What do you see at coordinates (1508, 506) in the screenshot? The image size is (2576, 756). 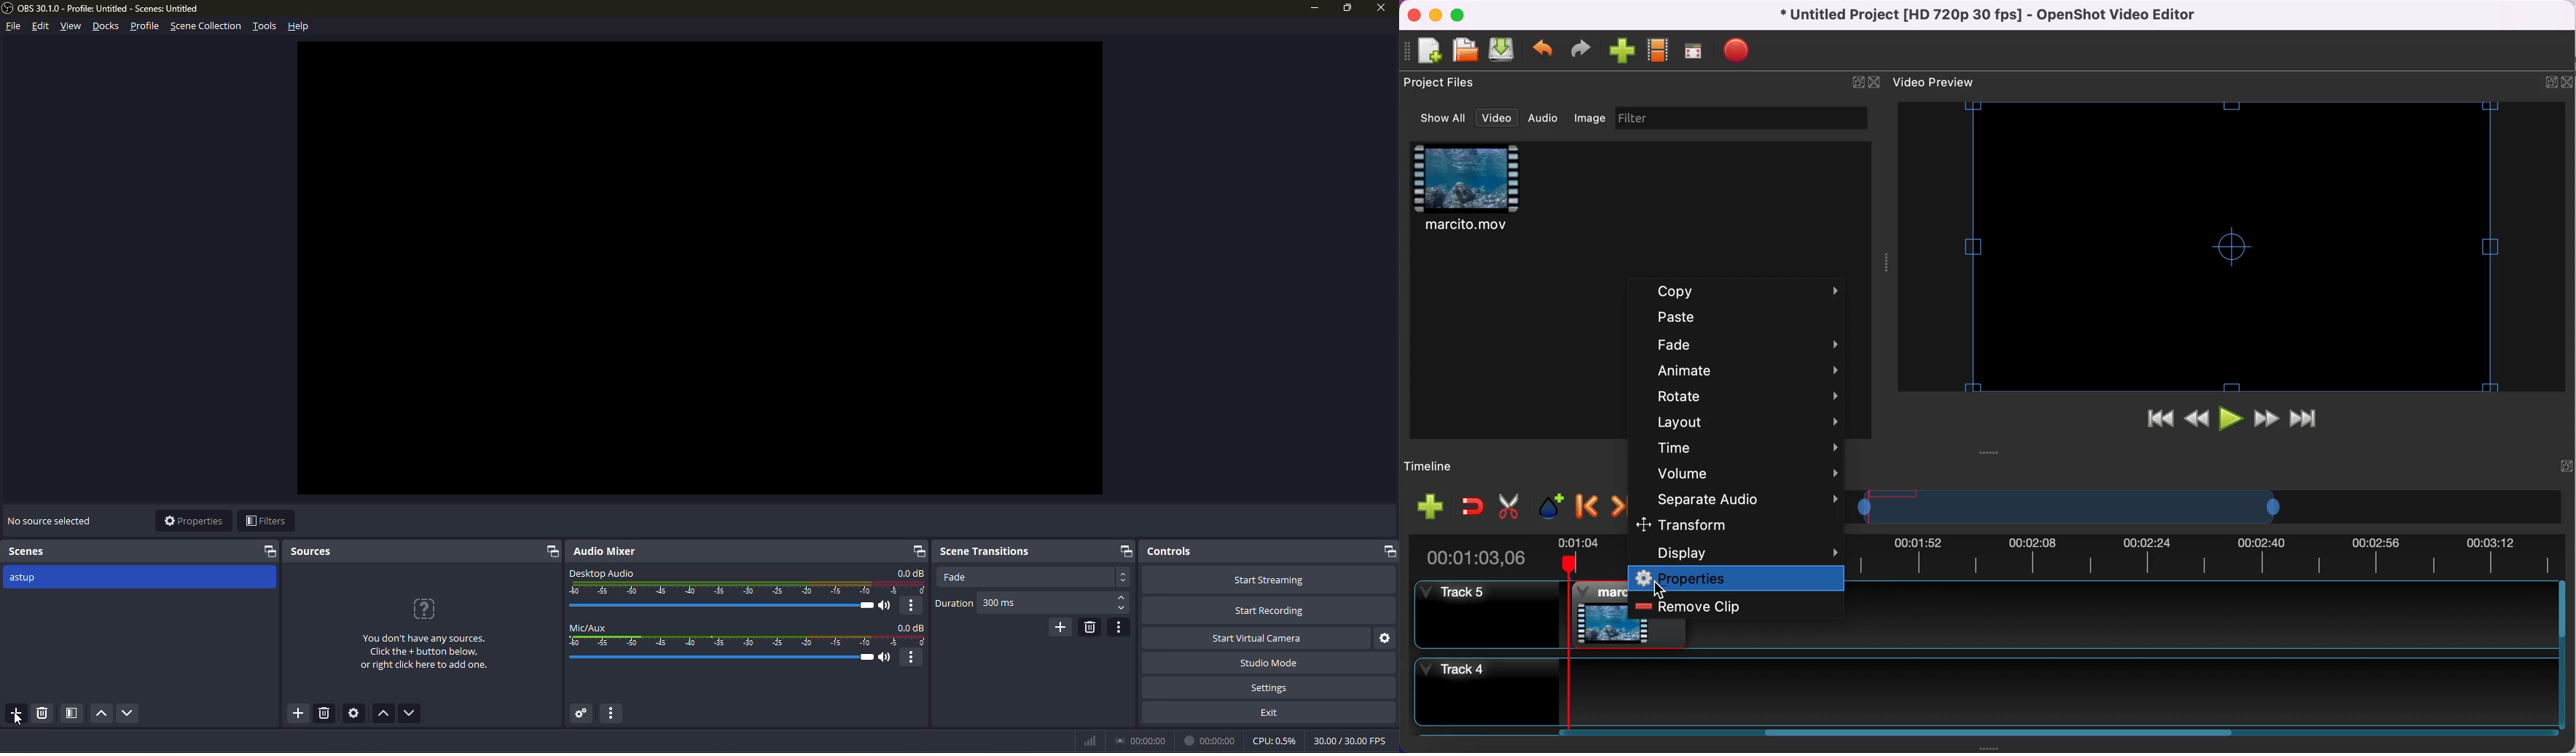 I see `cut` at bounding box center [1508, 506].